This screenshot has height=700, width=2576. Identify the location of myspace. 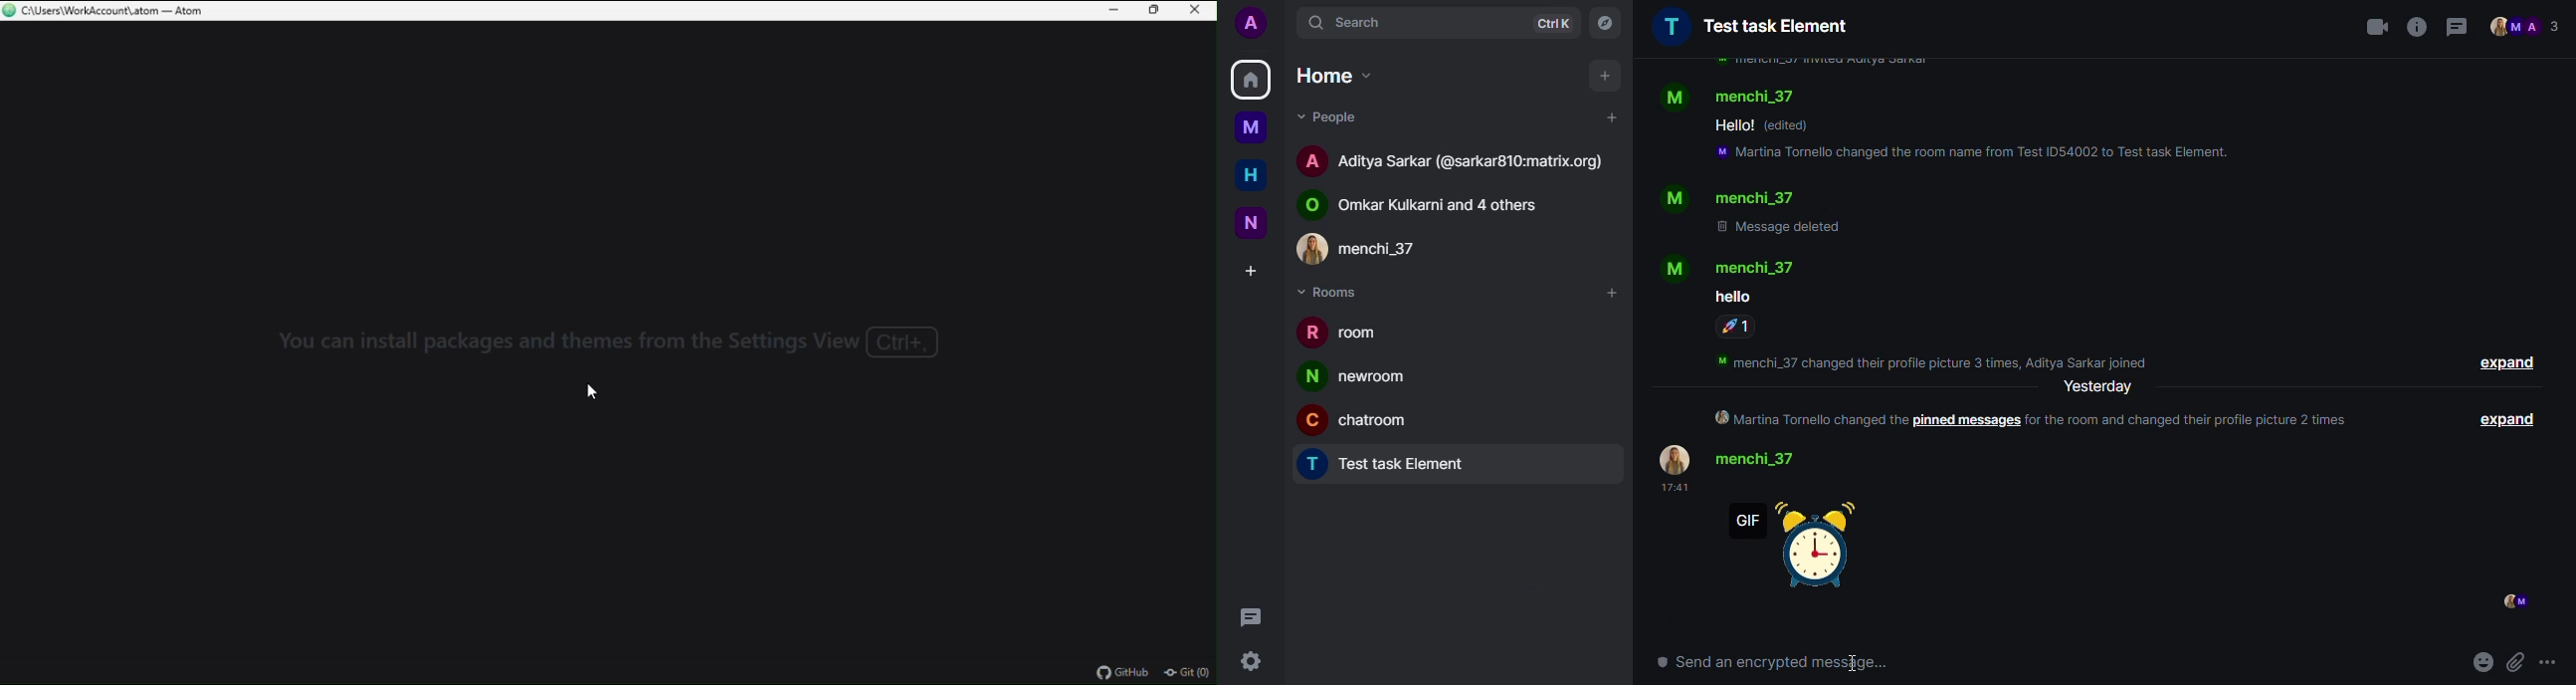
(1252, 127).